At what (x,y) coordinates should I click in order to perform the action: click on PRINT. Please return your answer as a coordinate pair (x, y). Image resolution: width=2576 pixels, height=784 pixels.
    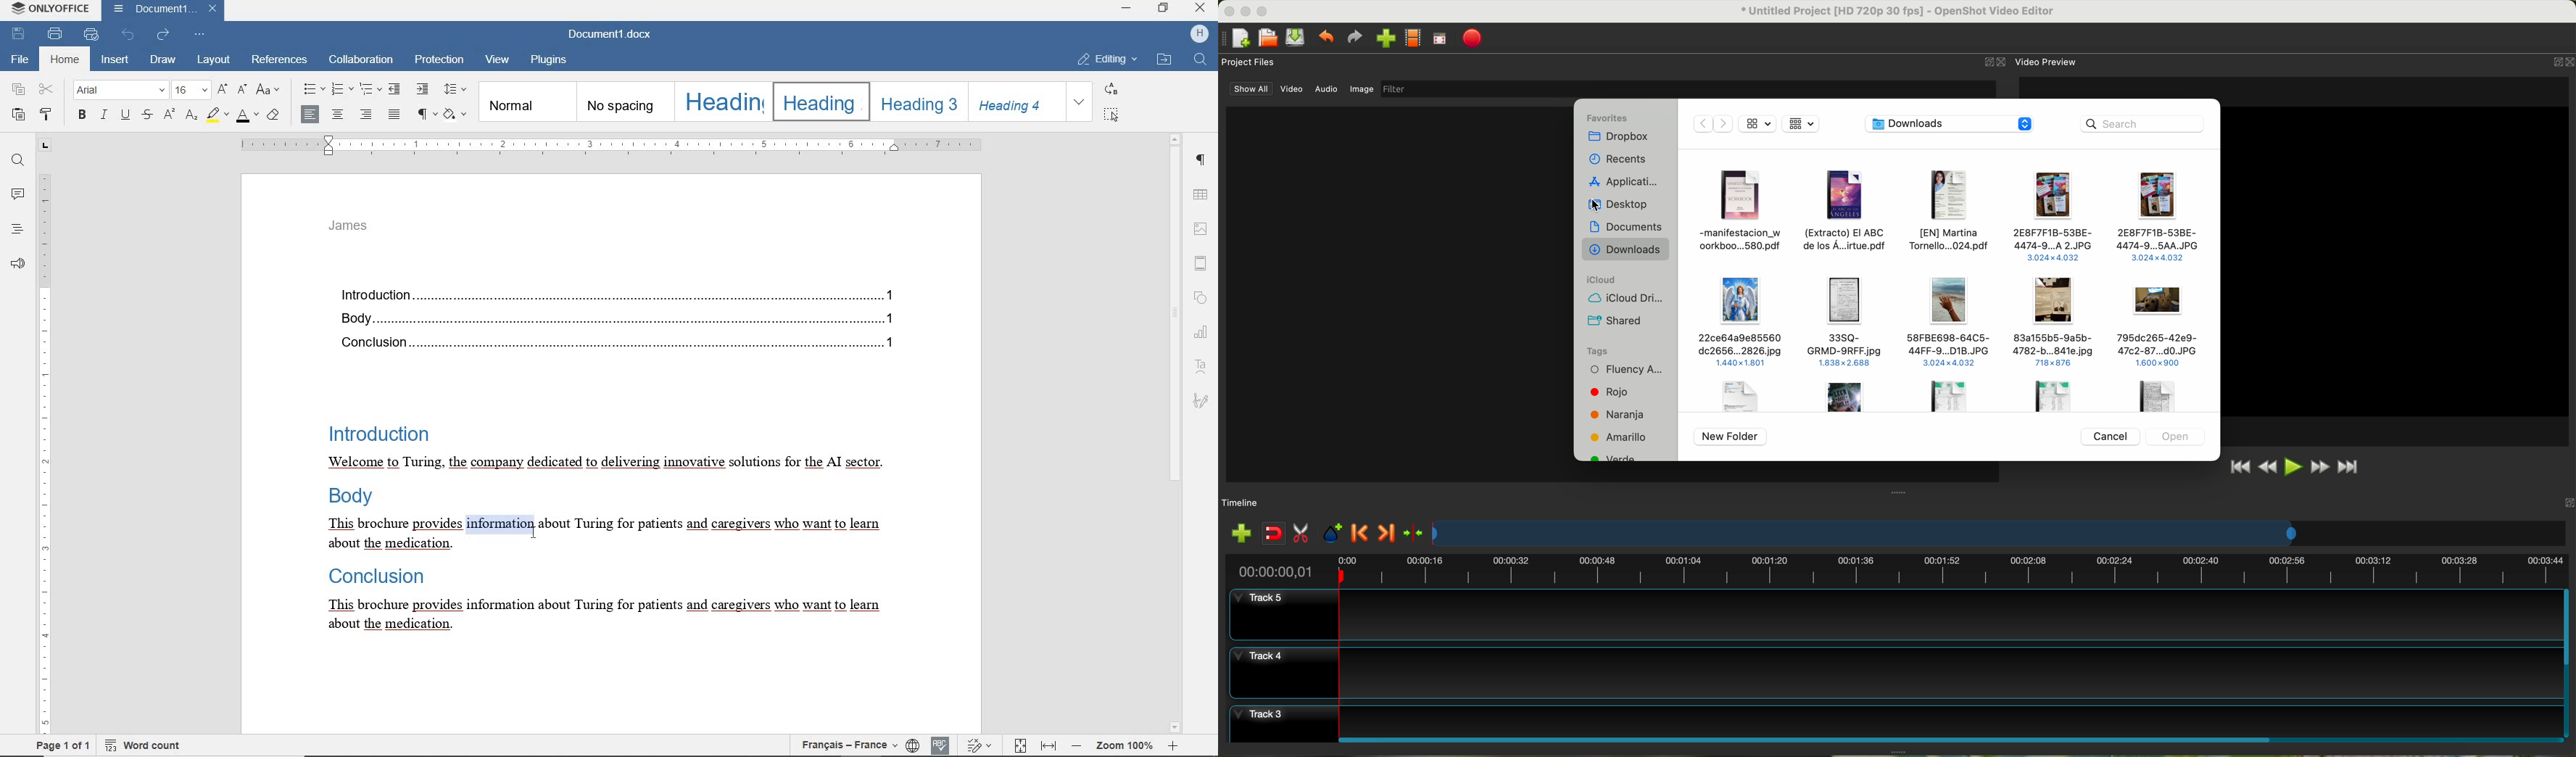
    Looking at the image, I should click on (55, 33).